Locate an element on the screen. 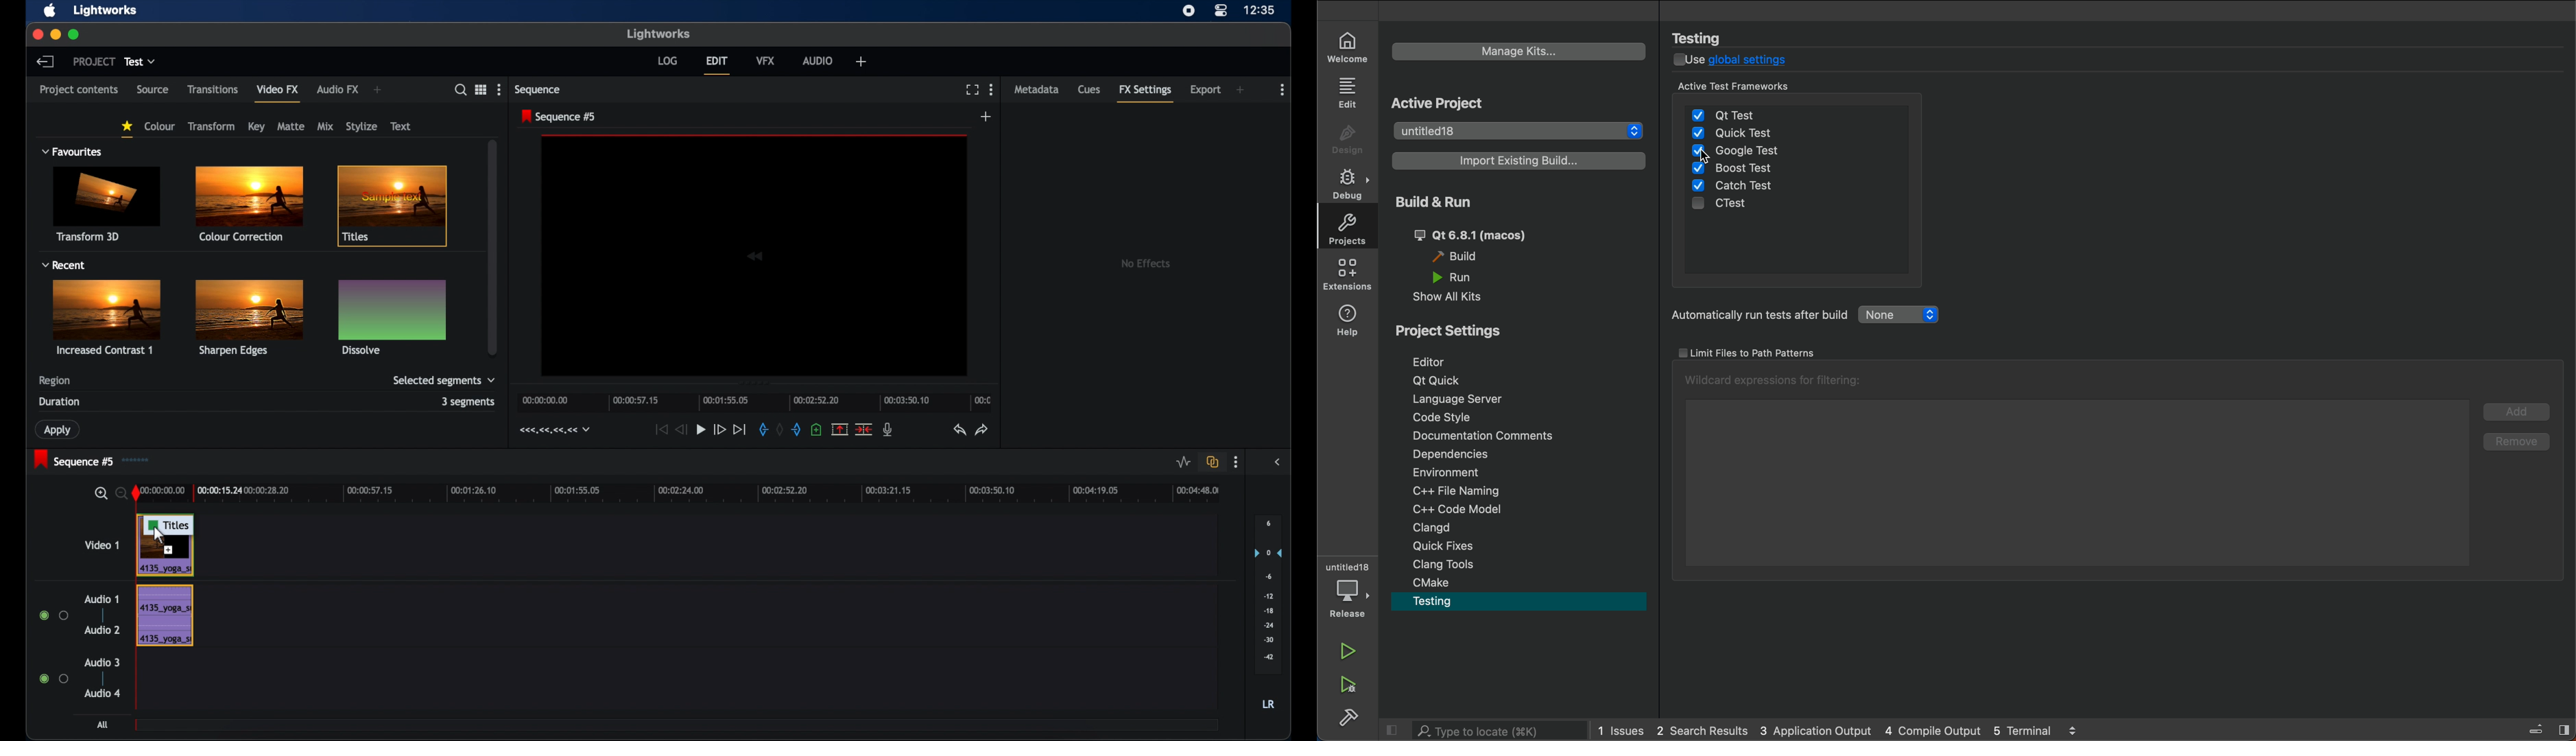 Image resolution: width=2576 pixels, height=756 pixels. text is located at coordinates (401, 126).